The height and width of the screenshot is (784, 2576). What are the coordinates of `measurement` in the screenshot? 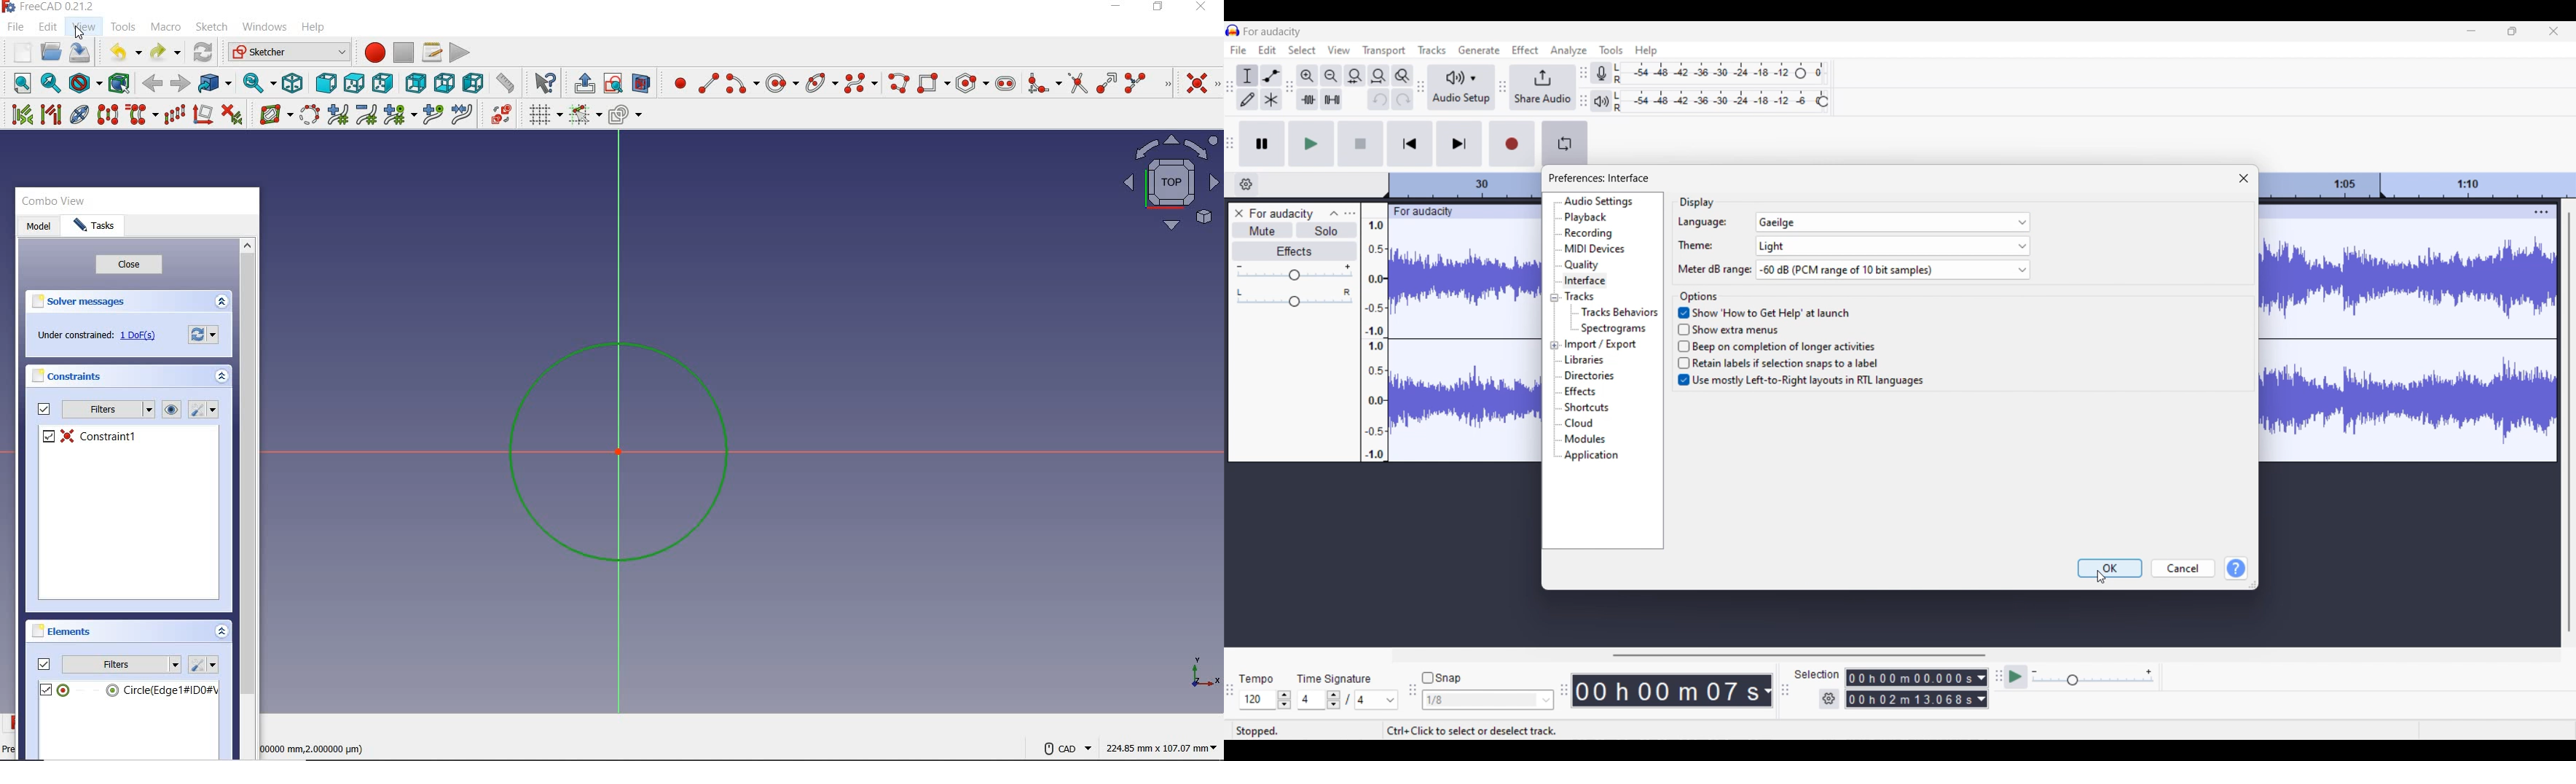 It's located at (505, 85).